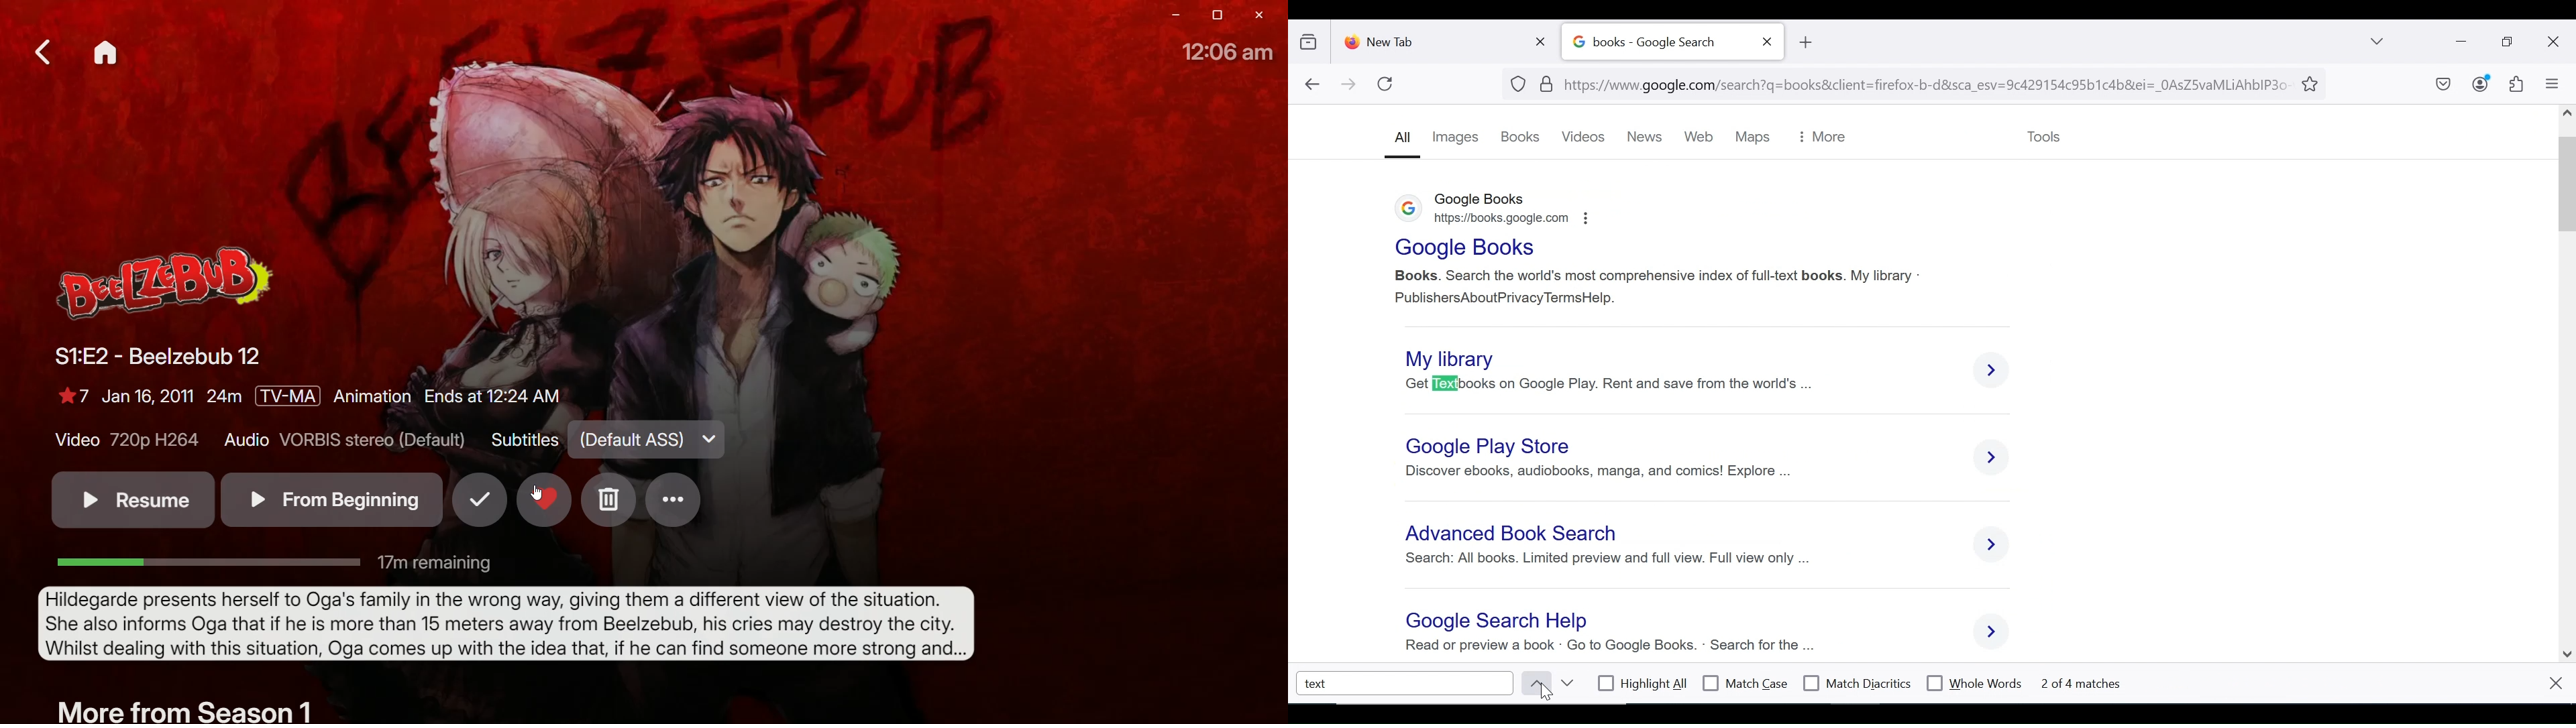 The height and width of the screenshot is (728, 2576). Describe the element at coordinates (2378, 41) in the screenshot. I see `list all tabs` at that location.